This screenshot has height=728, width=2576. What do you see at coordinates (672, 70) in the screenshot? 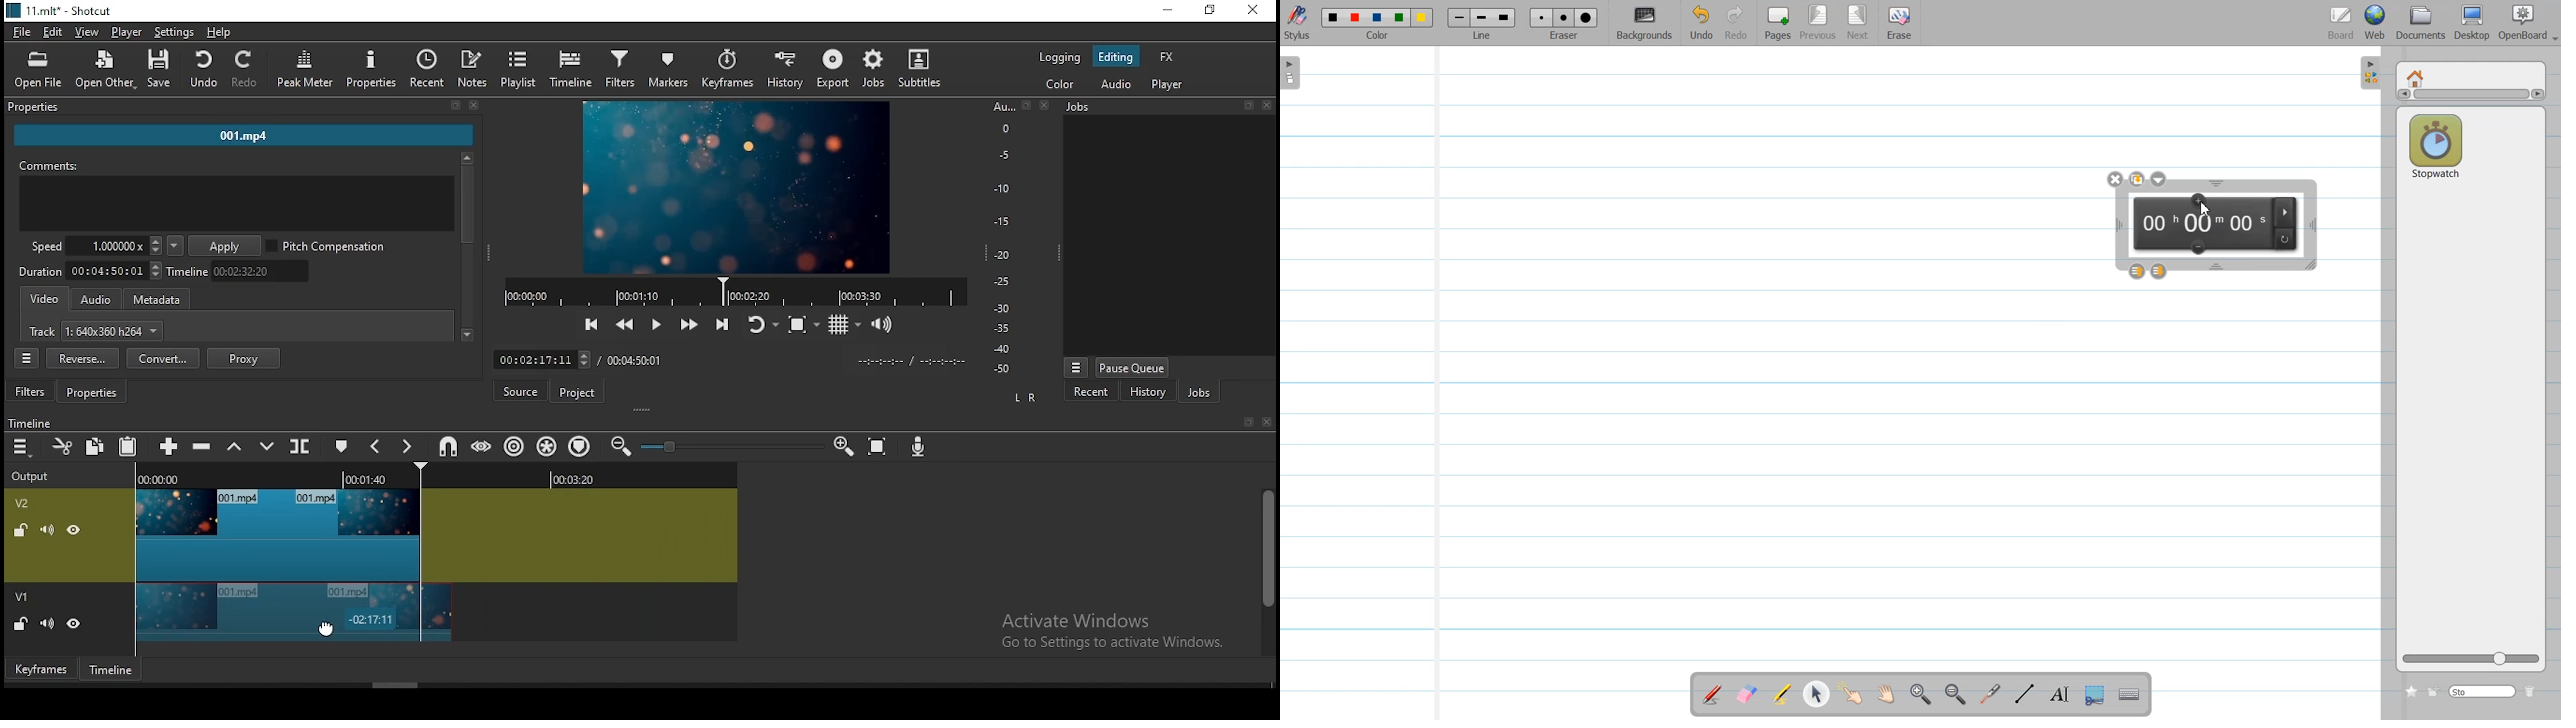
I see `markers` at bounding box center [672, 70].